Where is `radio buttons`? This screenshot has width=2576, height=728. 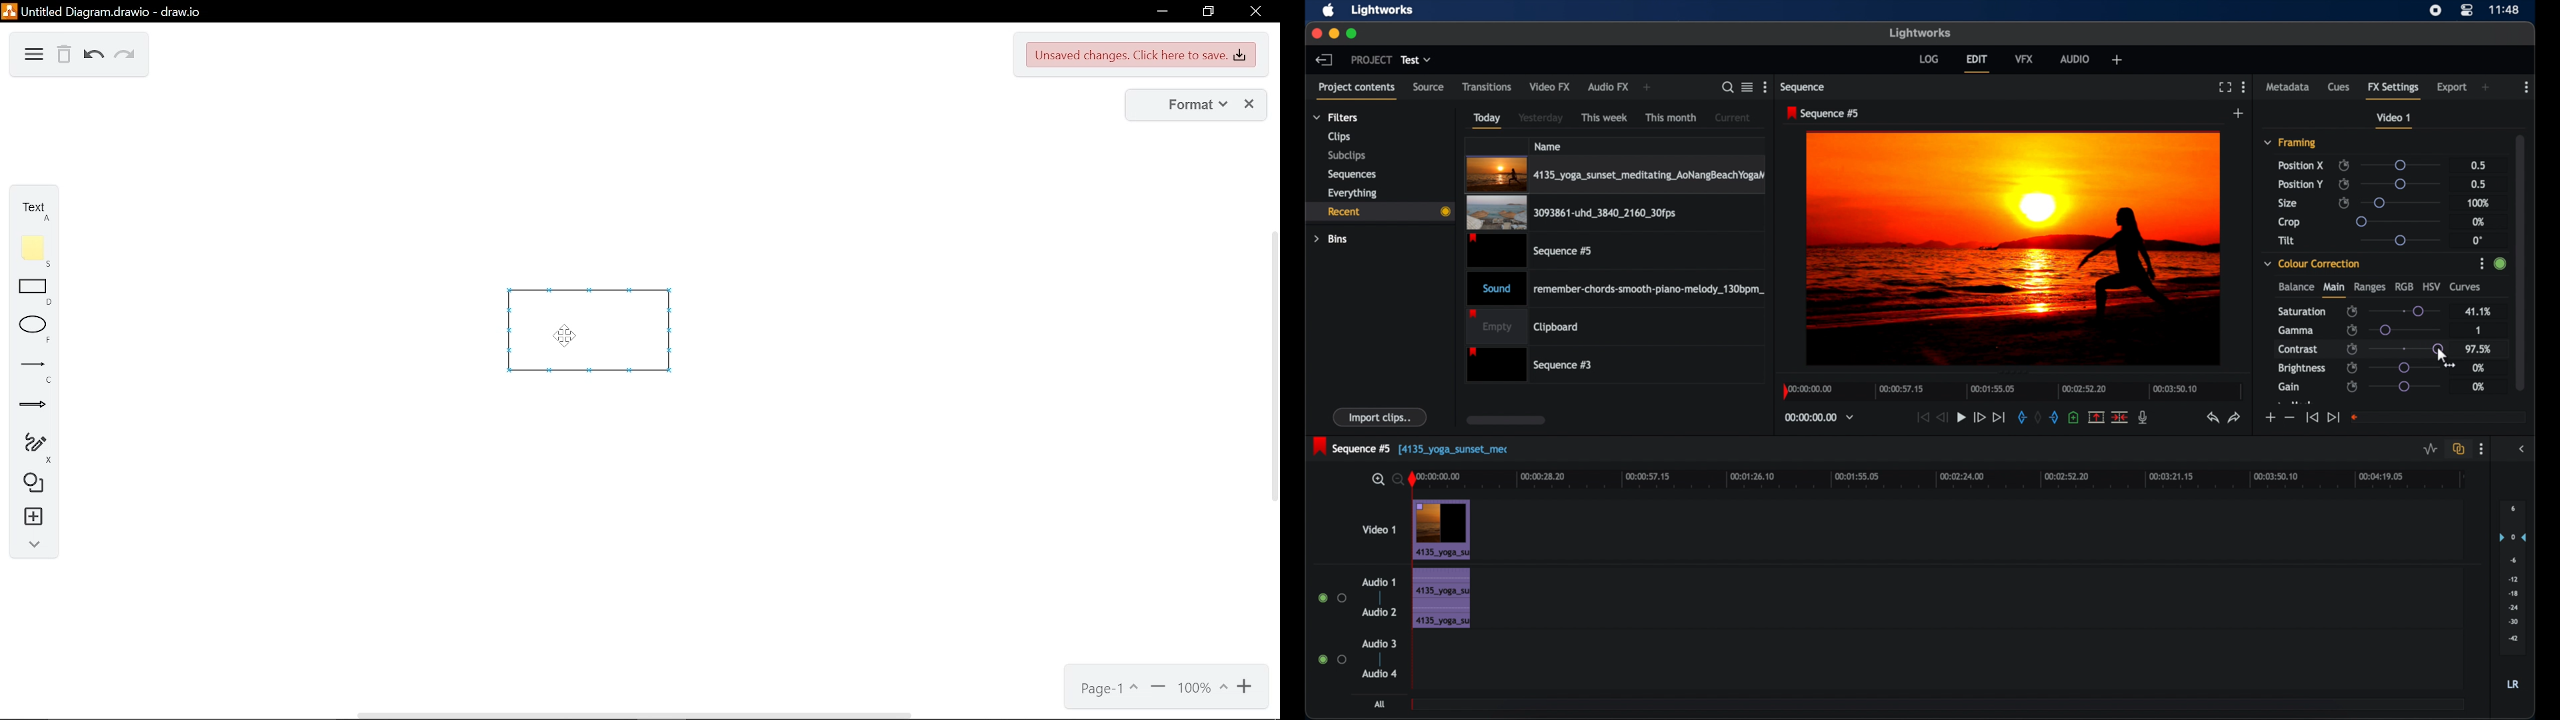 radio buttons is located at coordinates (1332, 659).